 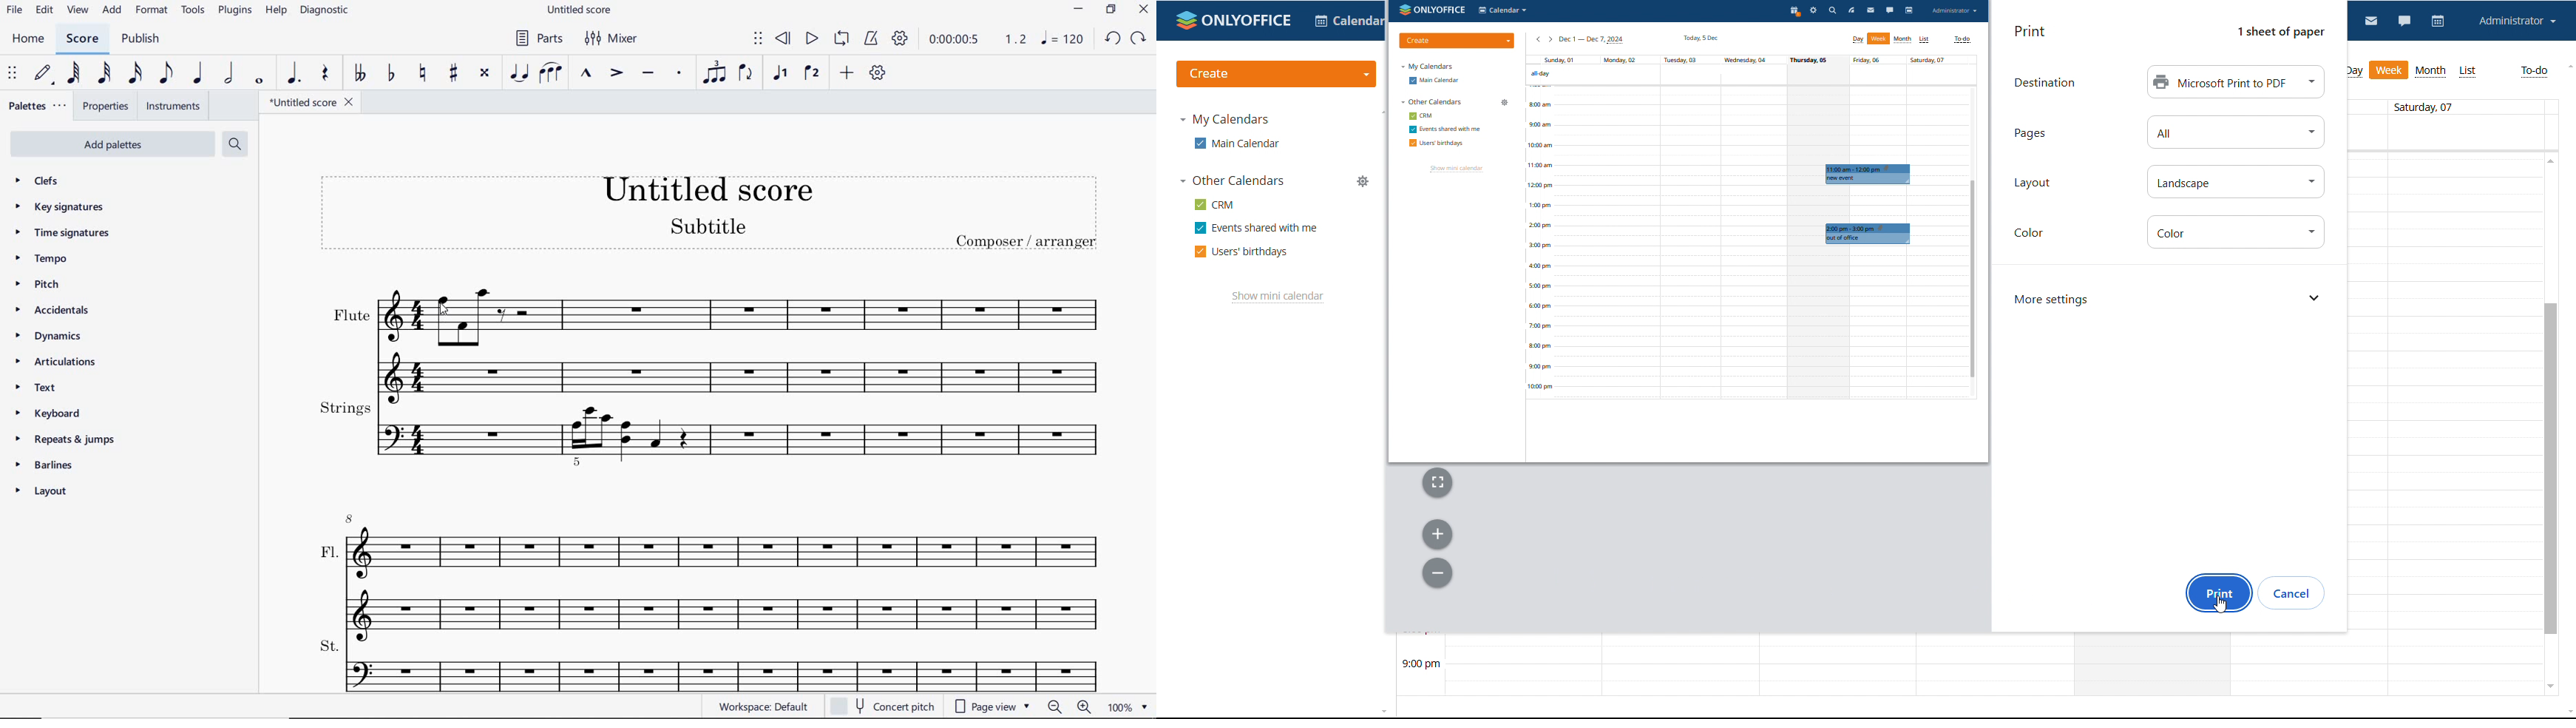 What do you see at coordinates (1139, 39) in the screenshot?
I see `redo` at bounding box center [1139, 39].